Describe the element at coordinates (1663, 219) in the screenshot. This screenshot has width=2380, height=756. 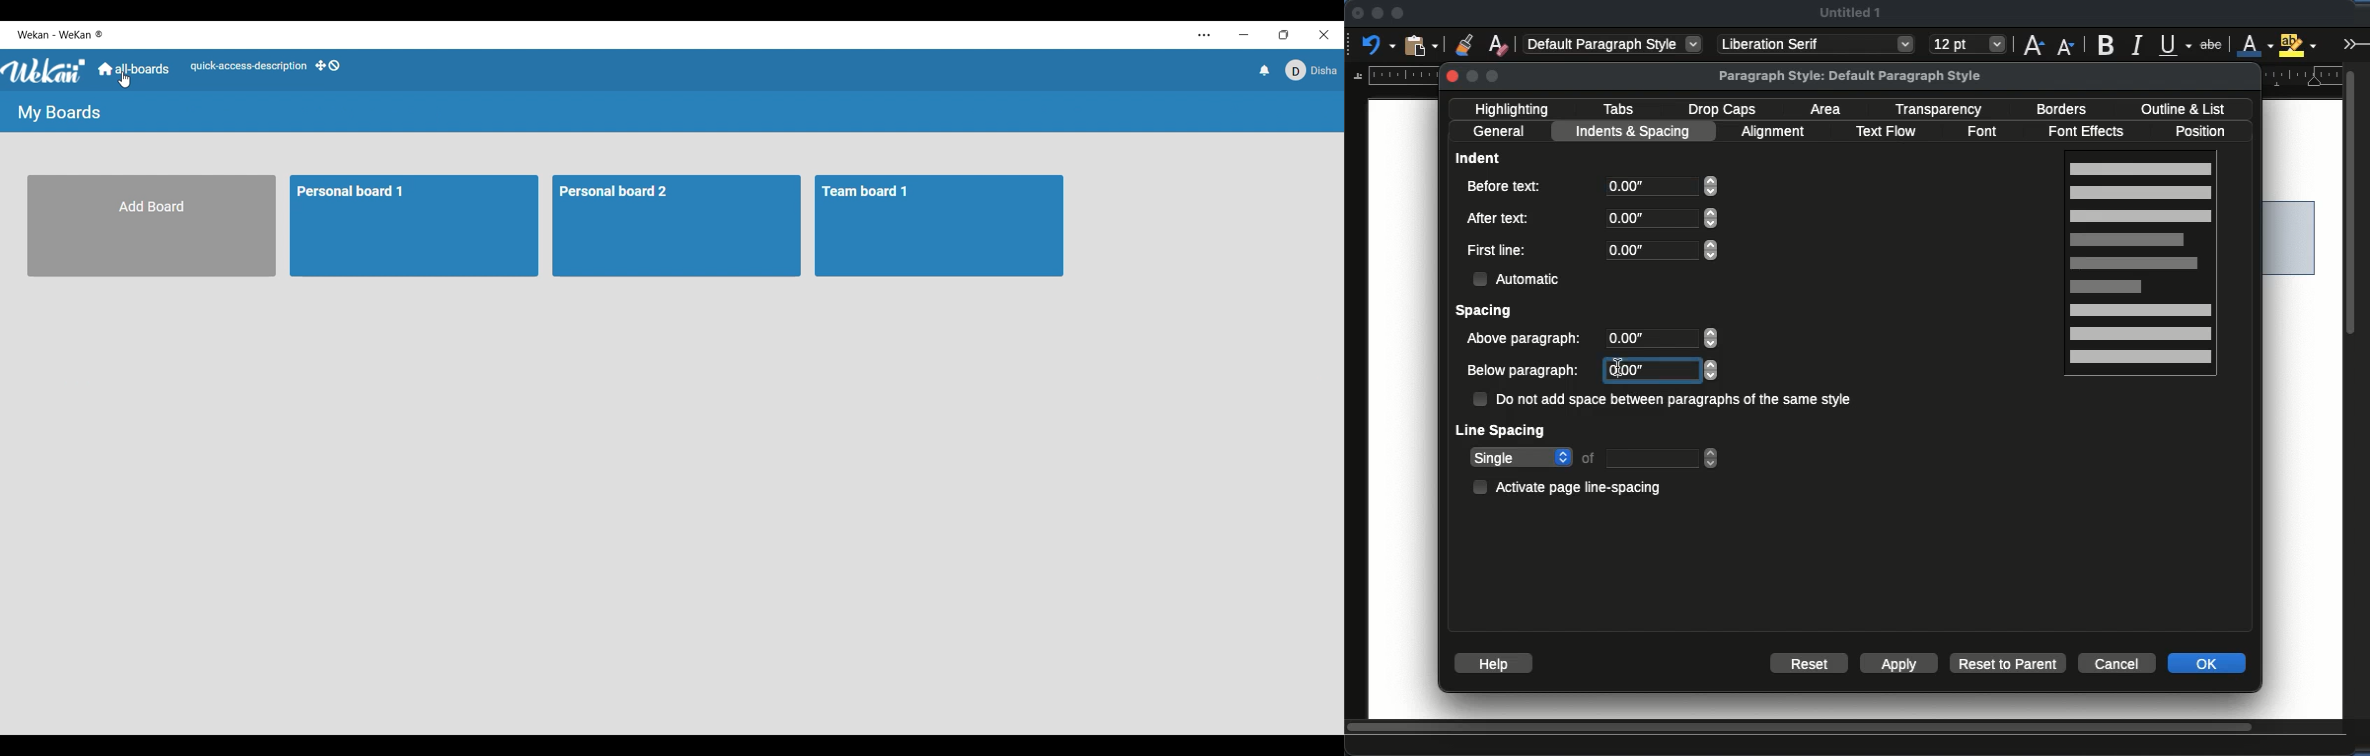
I see `0.00` at that location.